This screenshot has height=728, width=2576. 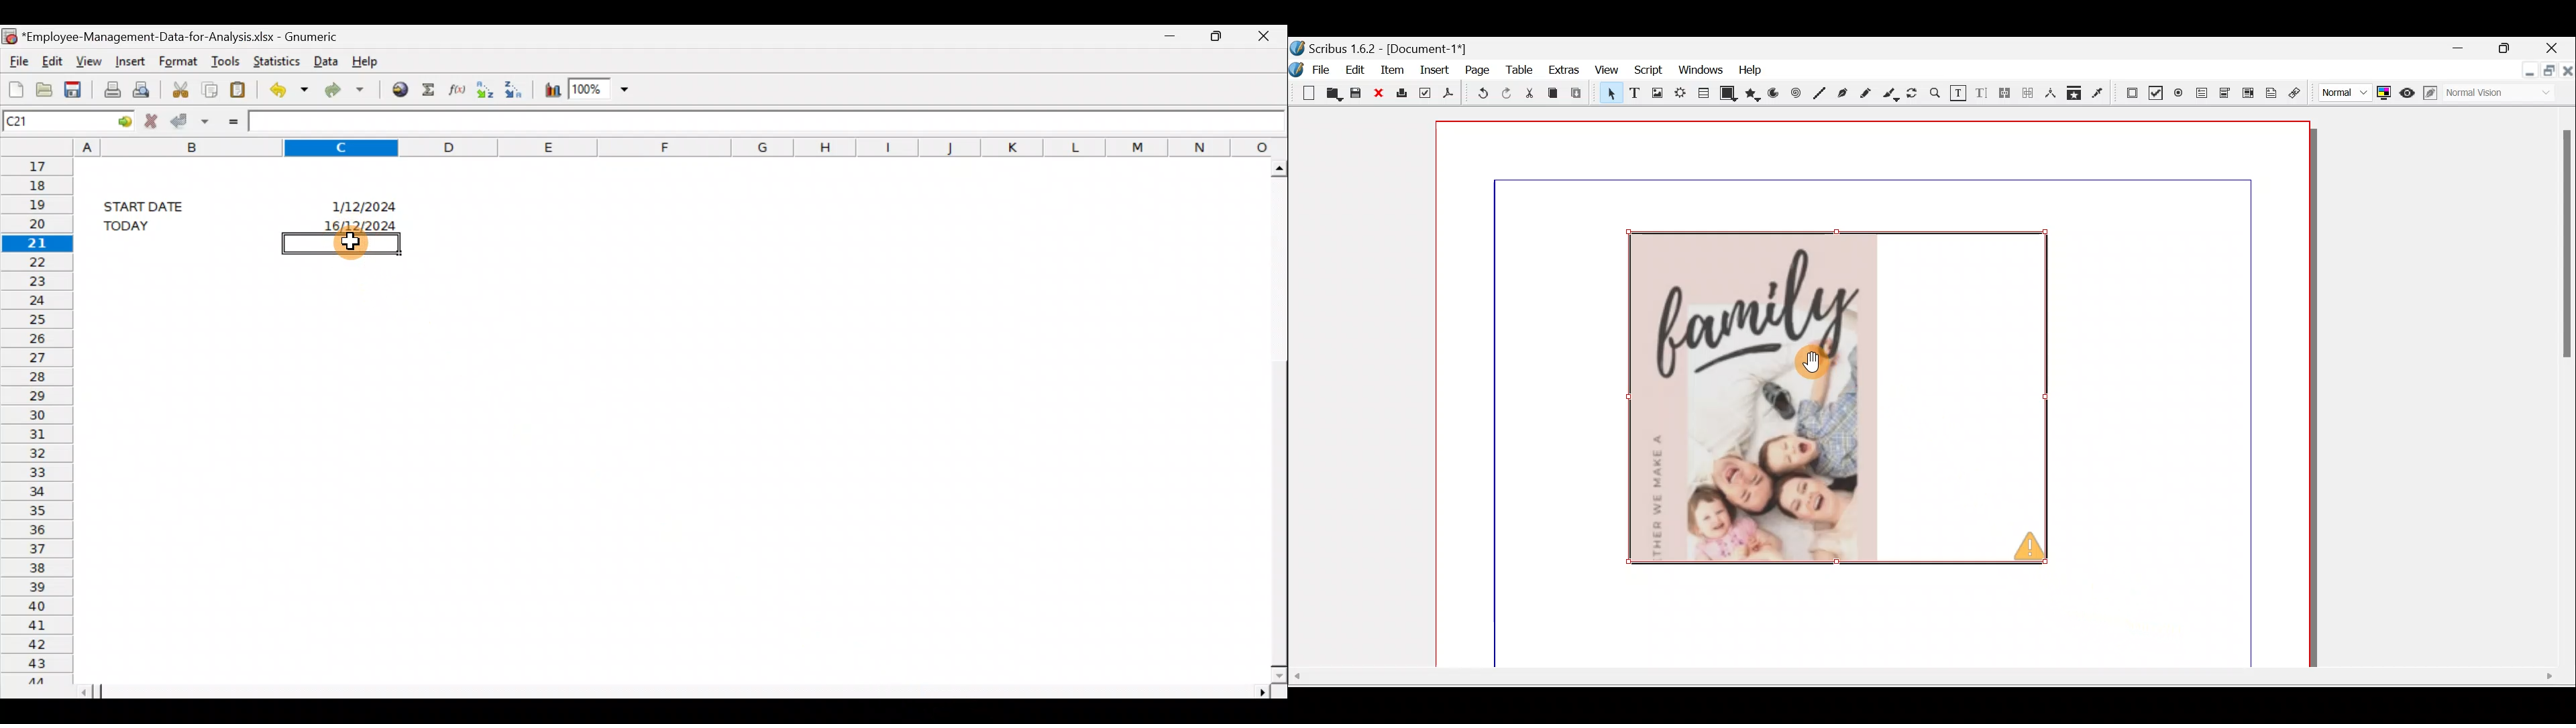 What do you see at coordinates (241, 87) in the screenshot?
I see `Paste the clipboard` at bounding box center [241, 87].